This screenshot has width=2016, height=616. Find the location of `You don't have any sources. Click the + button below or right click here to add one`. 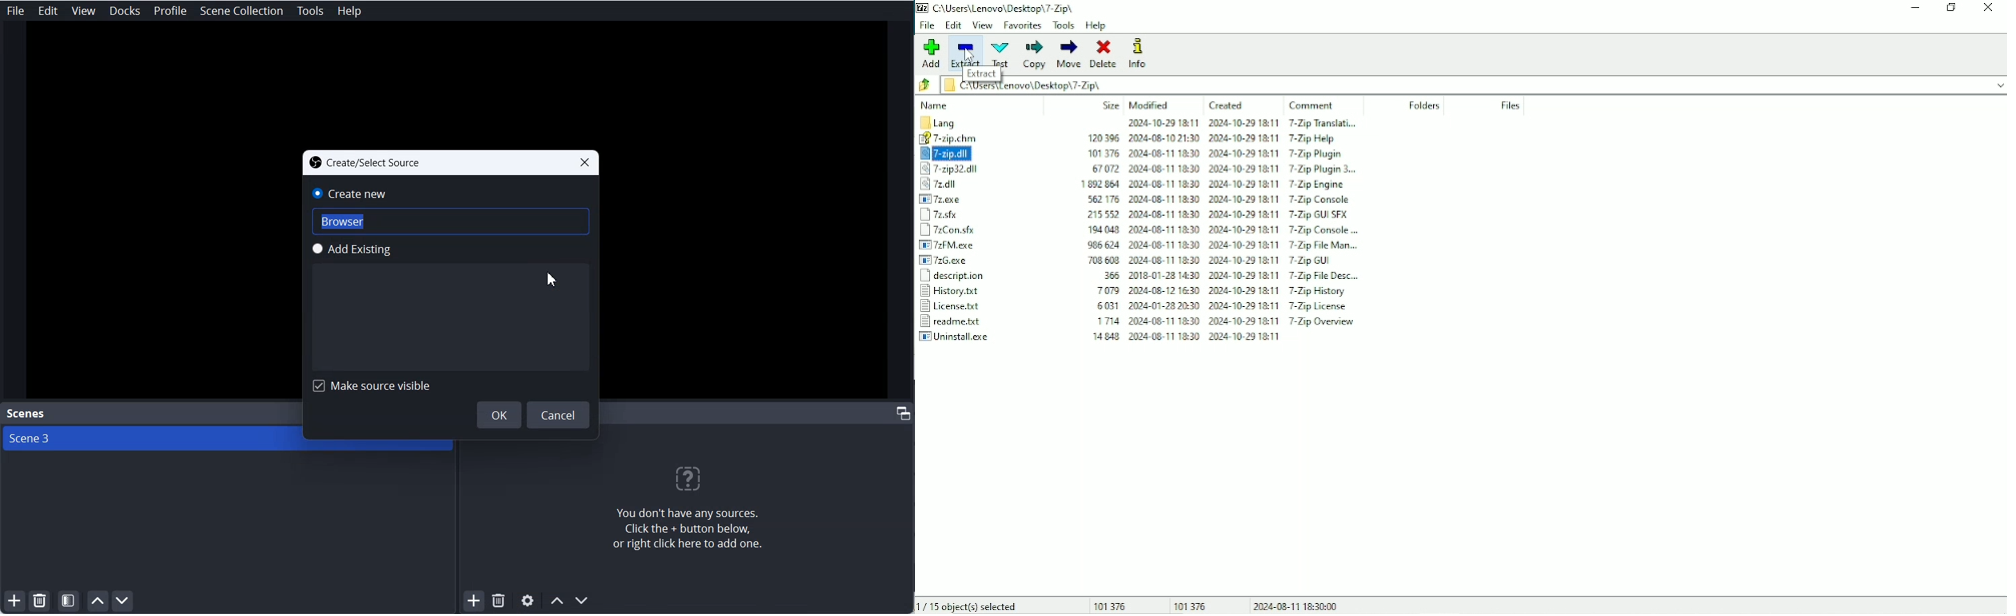

You don't have any sources. Click the + button below or right click here to add one is located at coordinates (686, 504).